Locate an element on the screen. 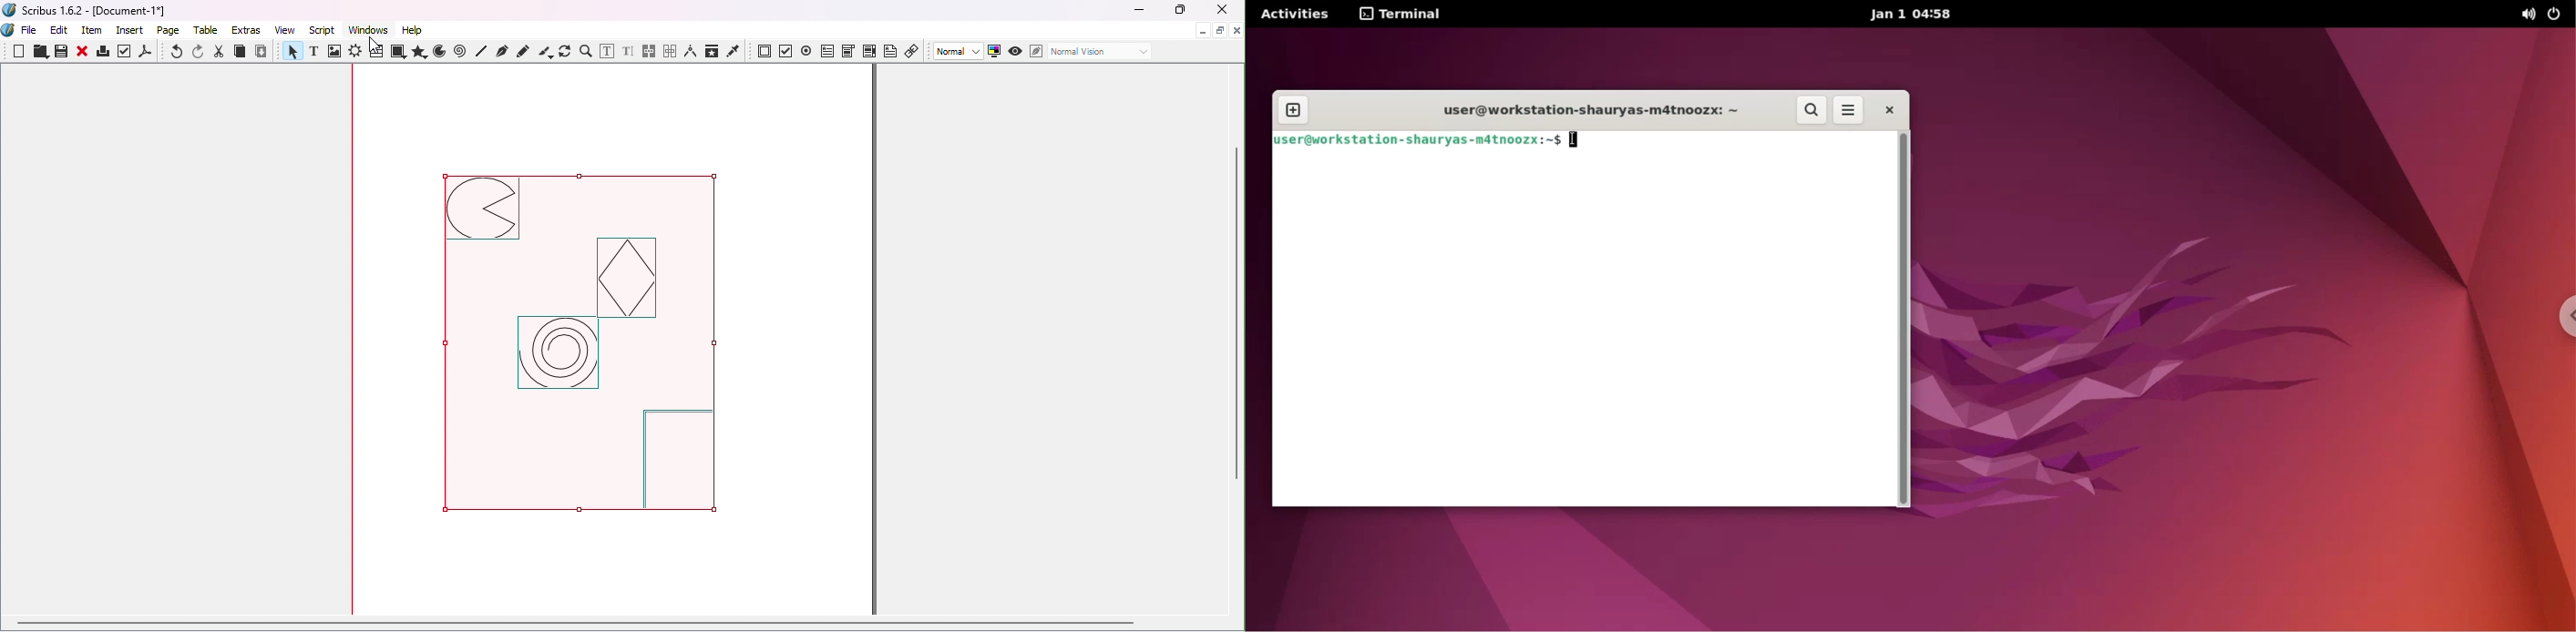 The image size is (2576, 644). Minimize is located at coordinates (1201, 29).